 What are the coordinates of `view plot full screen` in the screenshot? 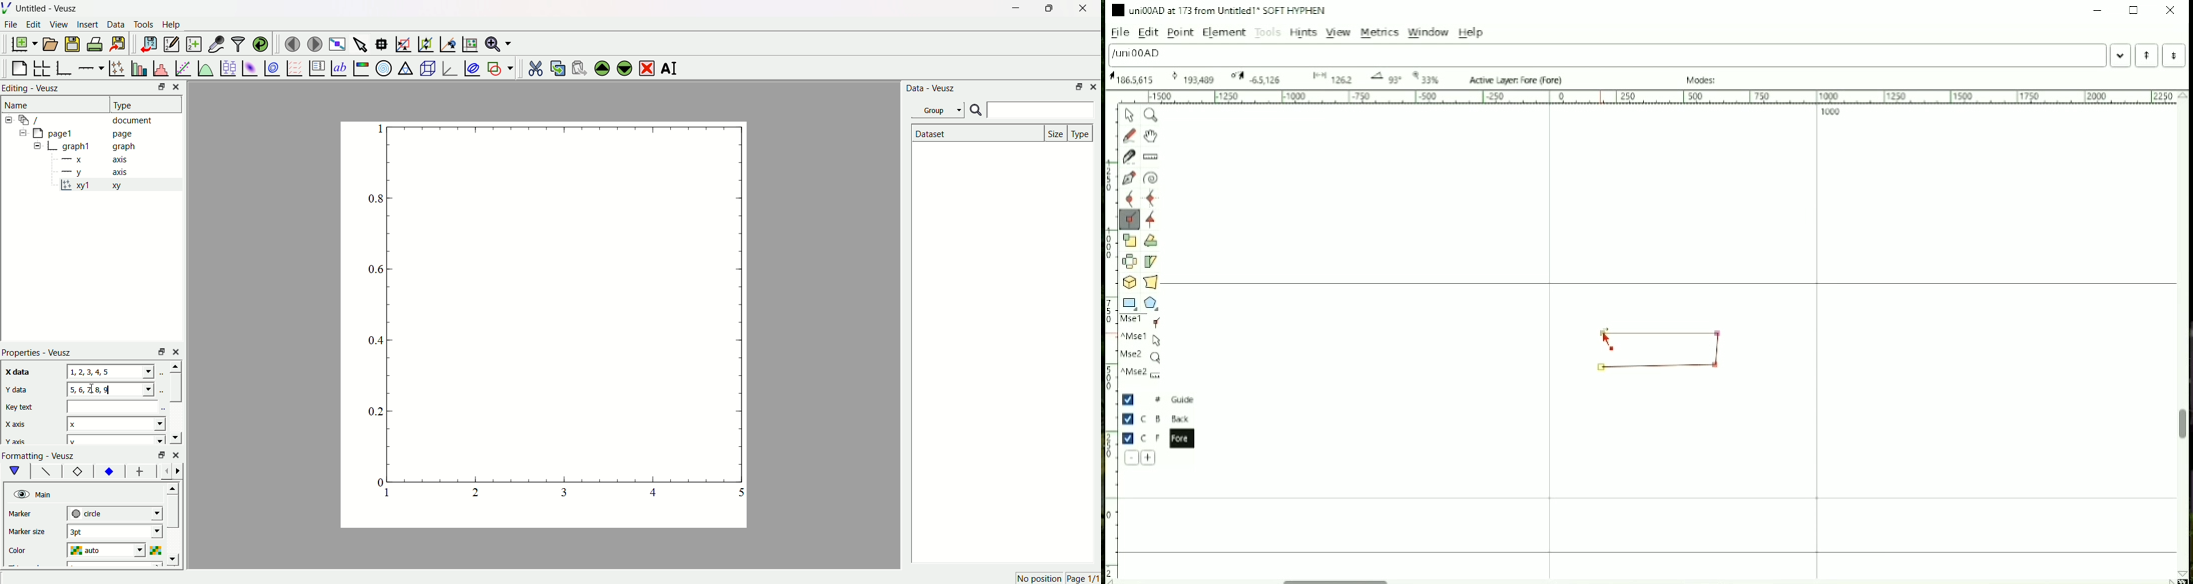 It's located at (338, 42).